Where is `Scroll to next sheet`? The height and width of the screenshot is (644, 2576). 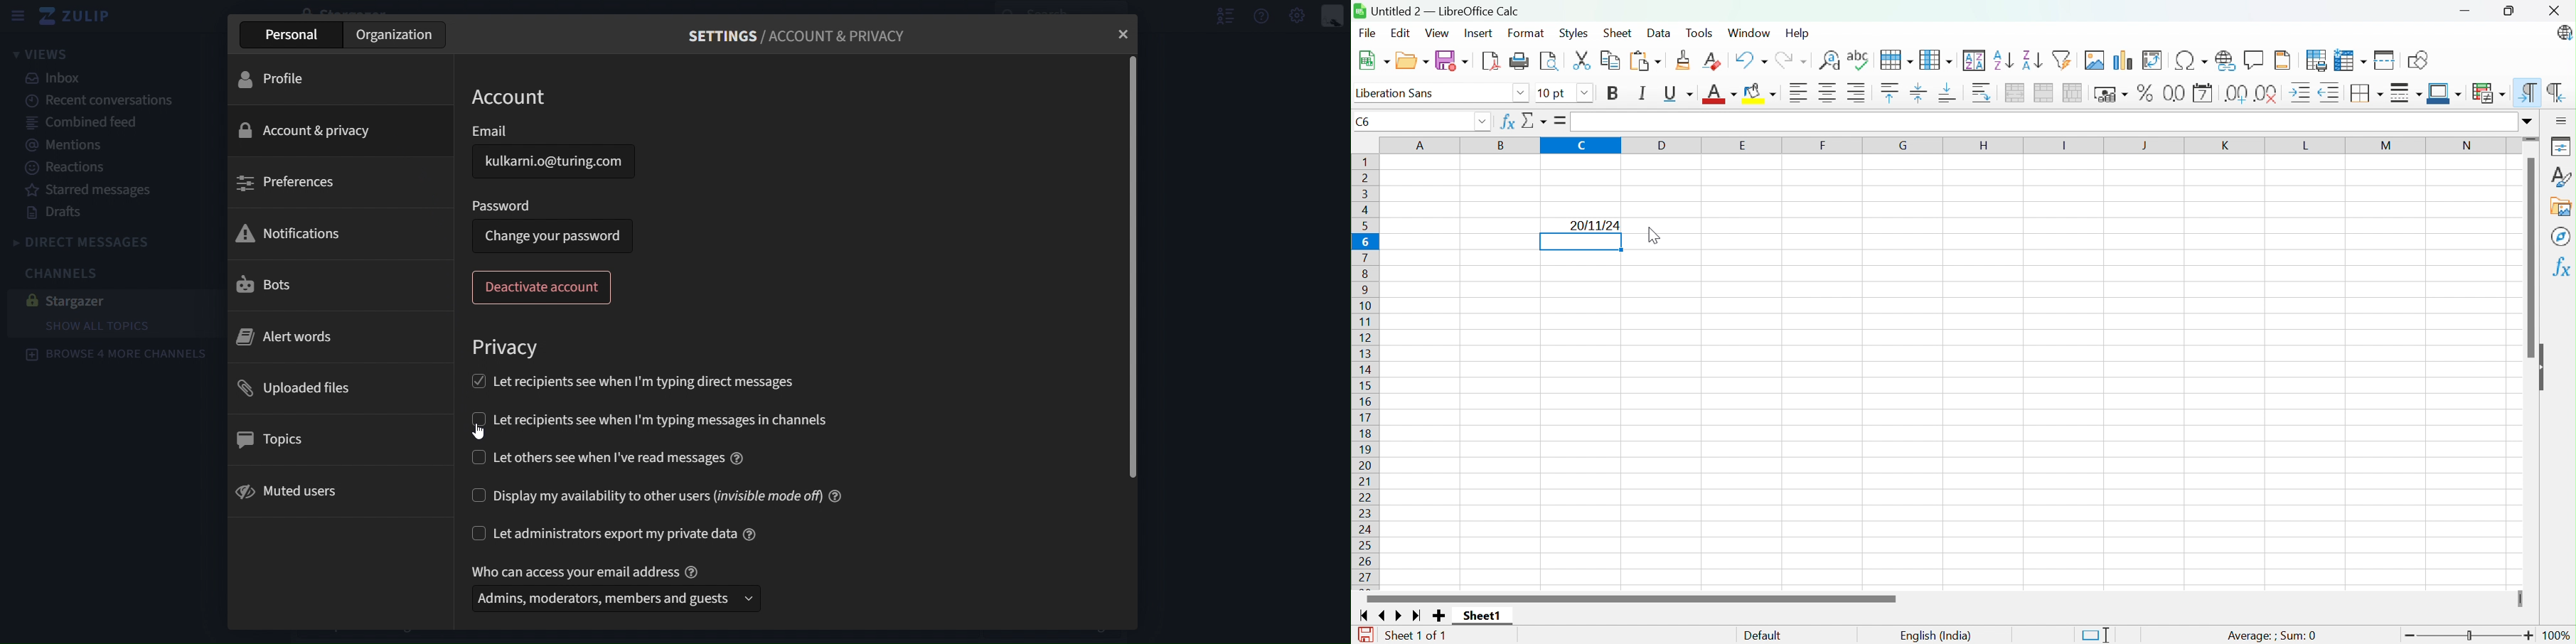
Scroll to next sheet is located at coordinates (1401, 616).